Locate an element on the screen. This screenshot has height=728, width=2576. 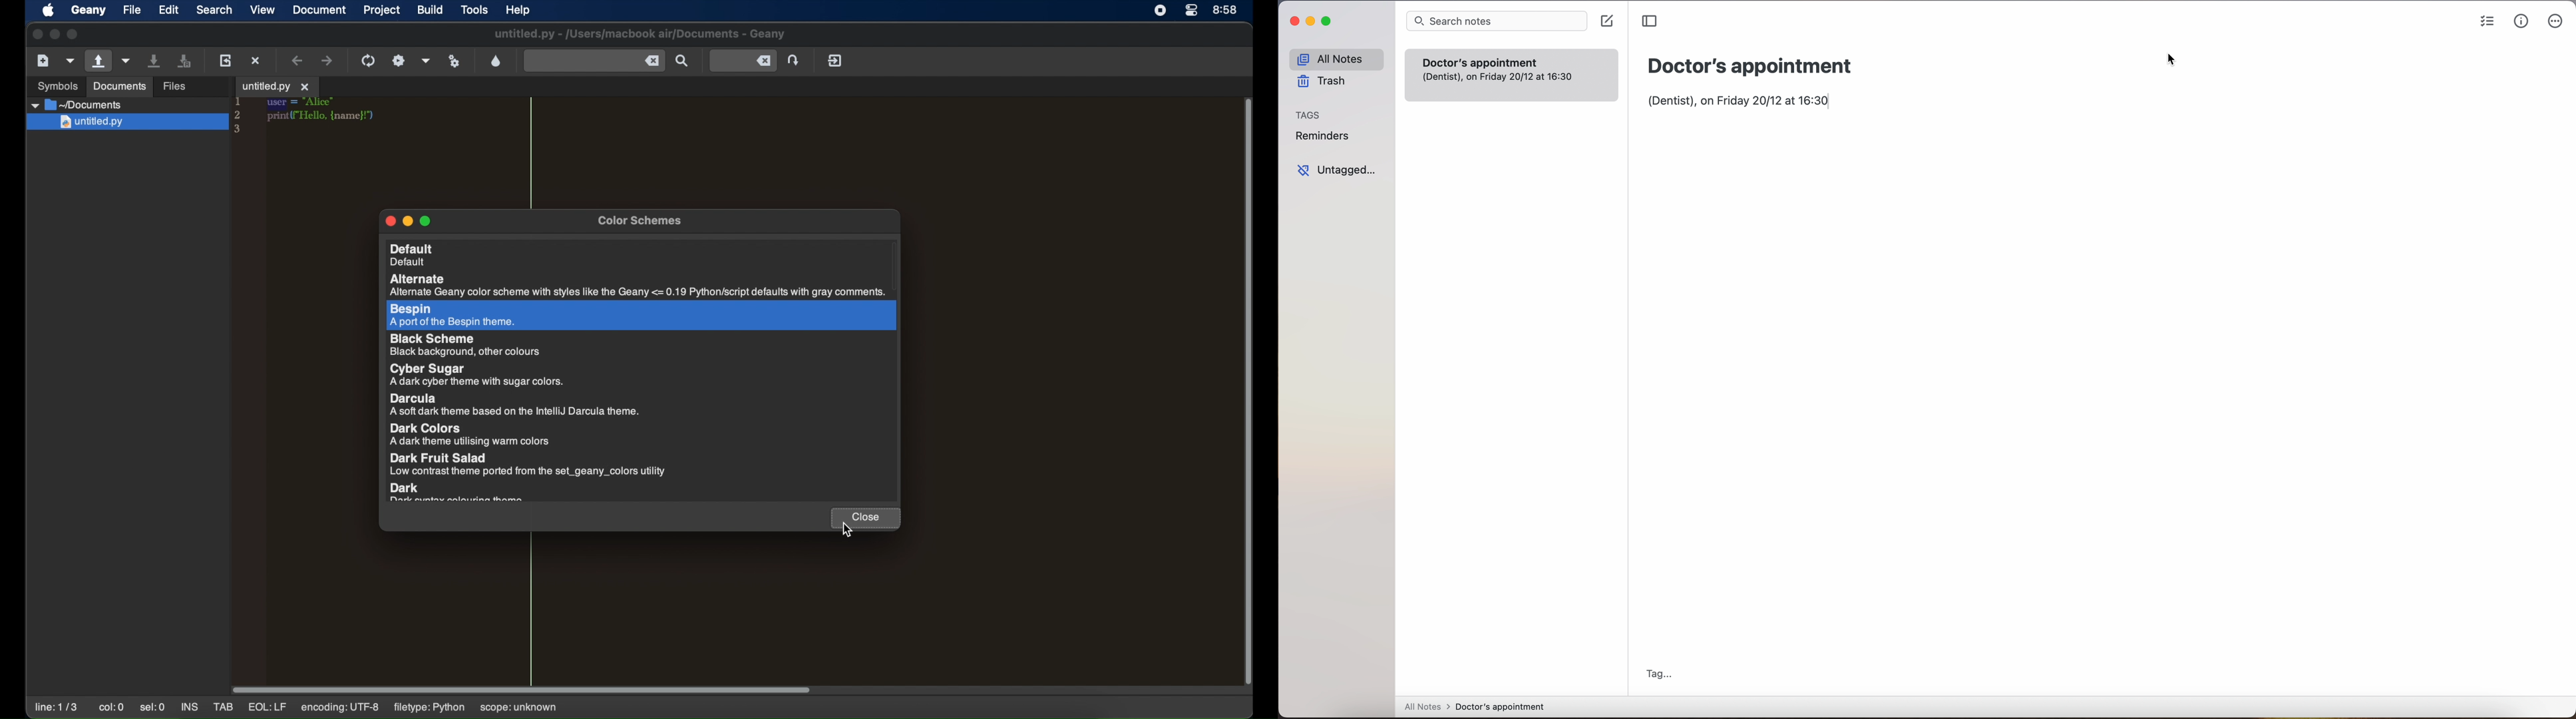
(Dentist), on Friday 20/12 at 16:30 is located at coordinates (1504, 82).